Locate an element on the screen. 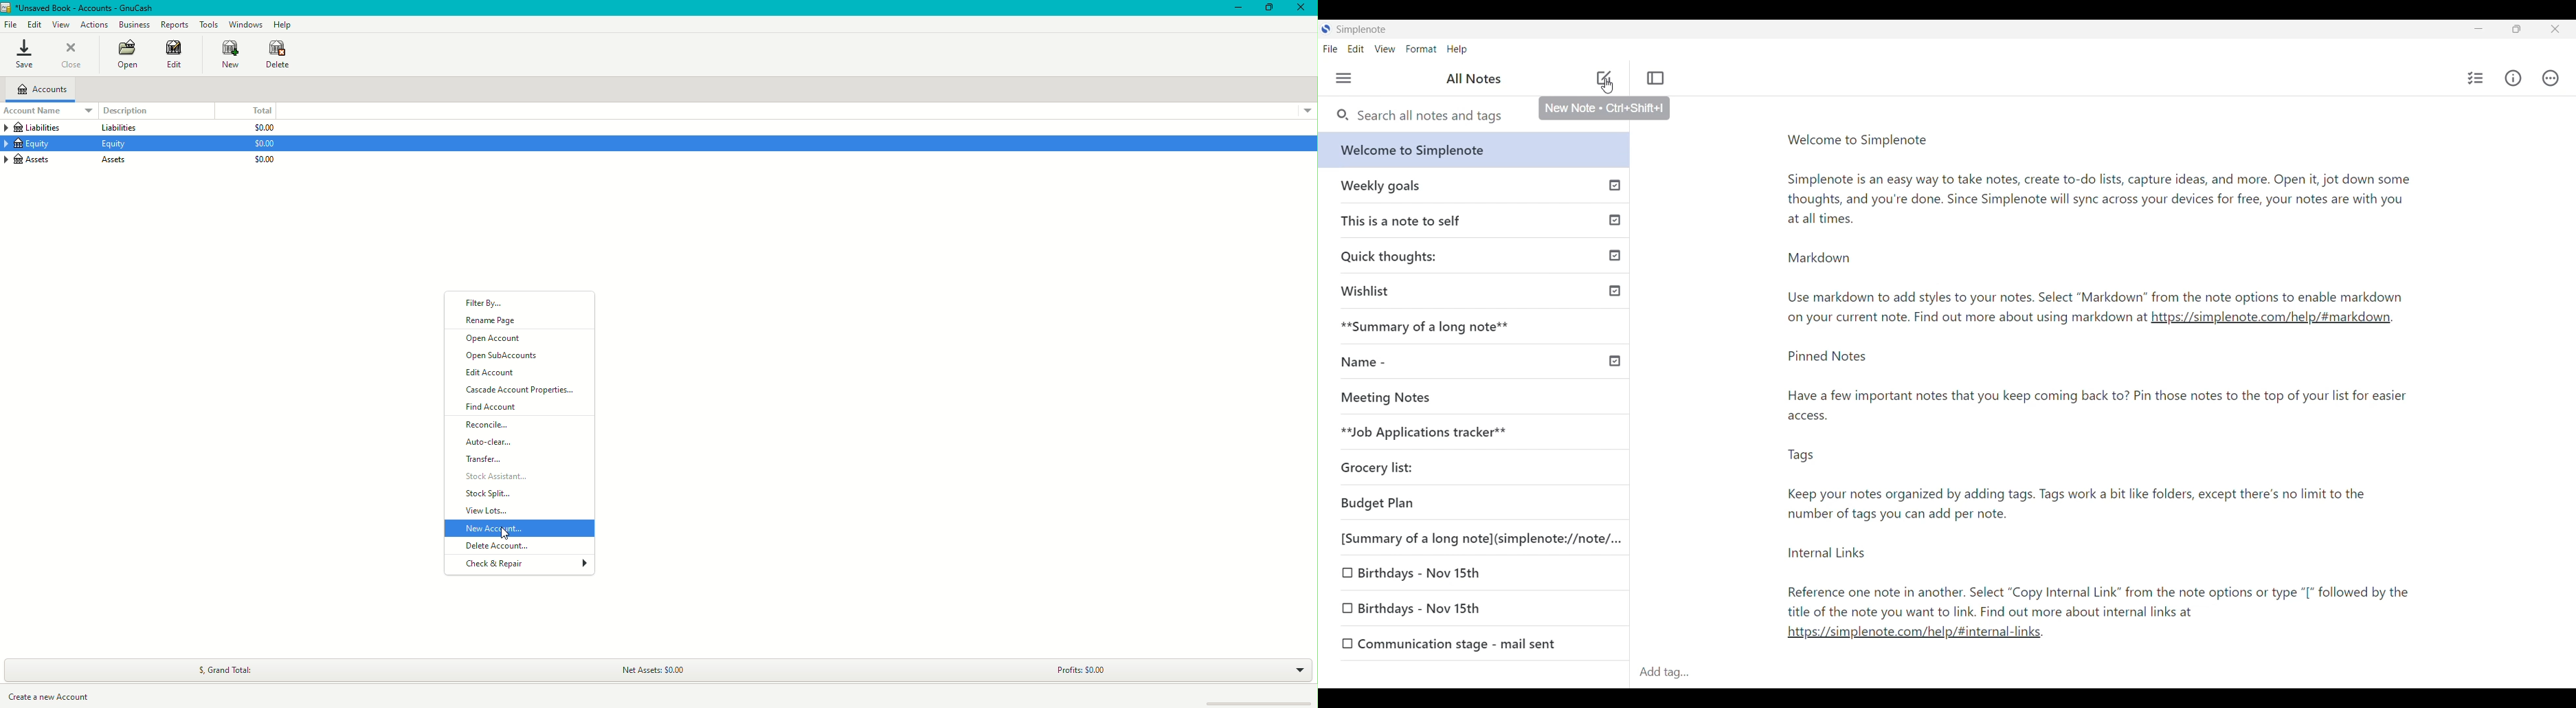  Tools is located at coordinates (208, 22).